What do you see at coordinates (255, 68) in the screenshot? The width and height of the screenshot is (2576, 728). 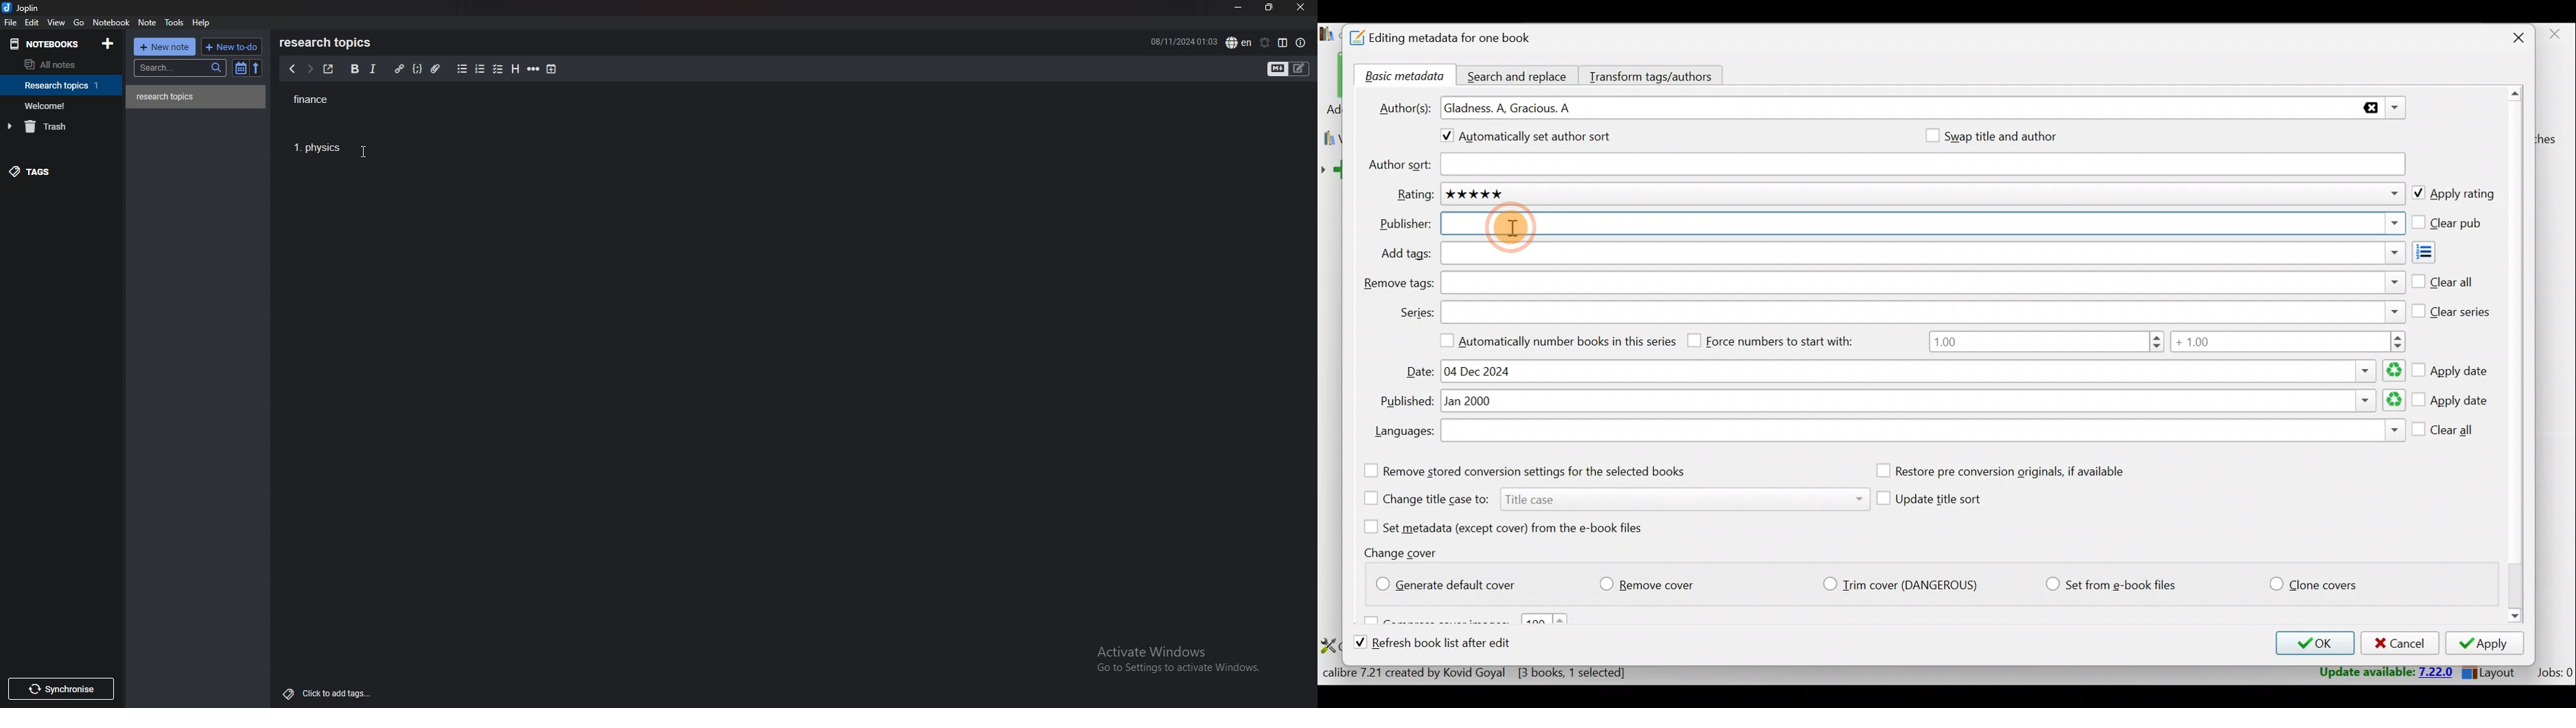 I see `reverse sort order` at bounding box center [255, 68].